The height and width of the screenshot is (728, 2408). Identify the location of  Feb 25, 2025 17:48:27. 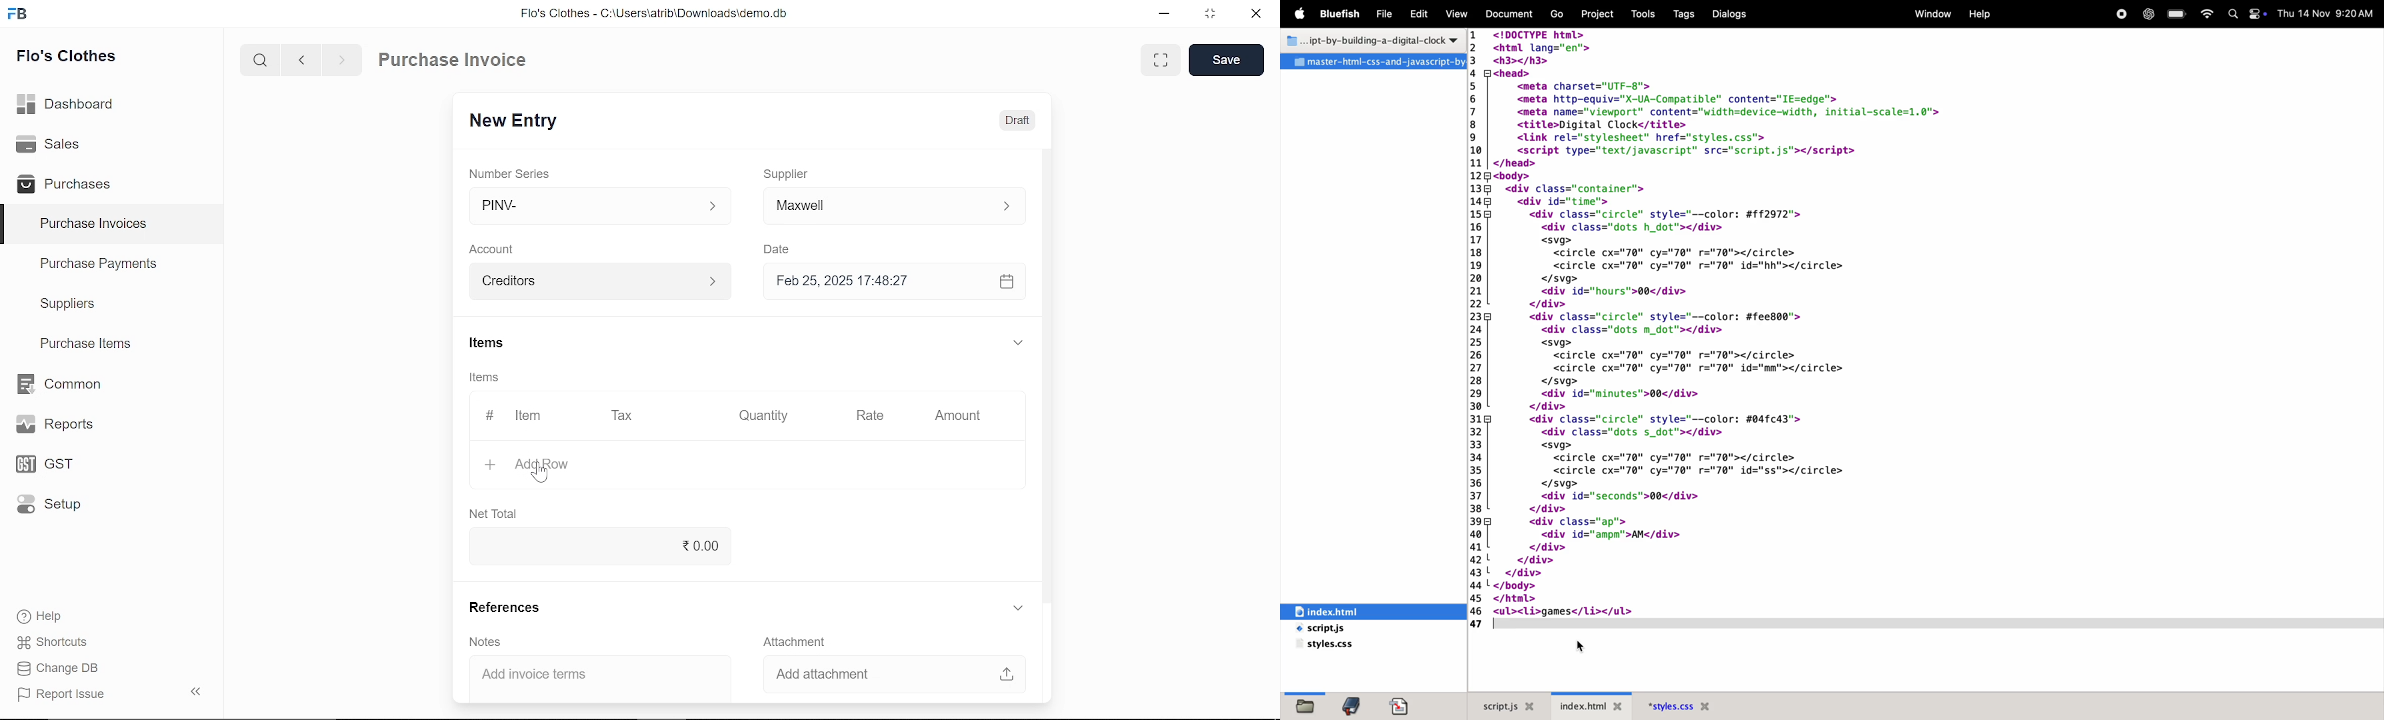
(874, 281).